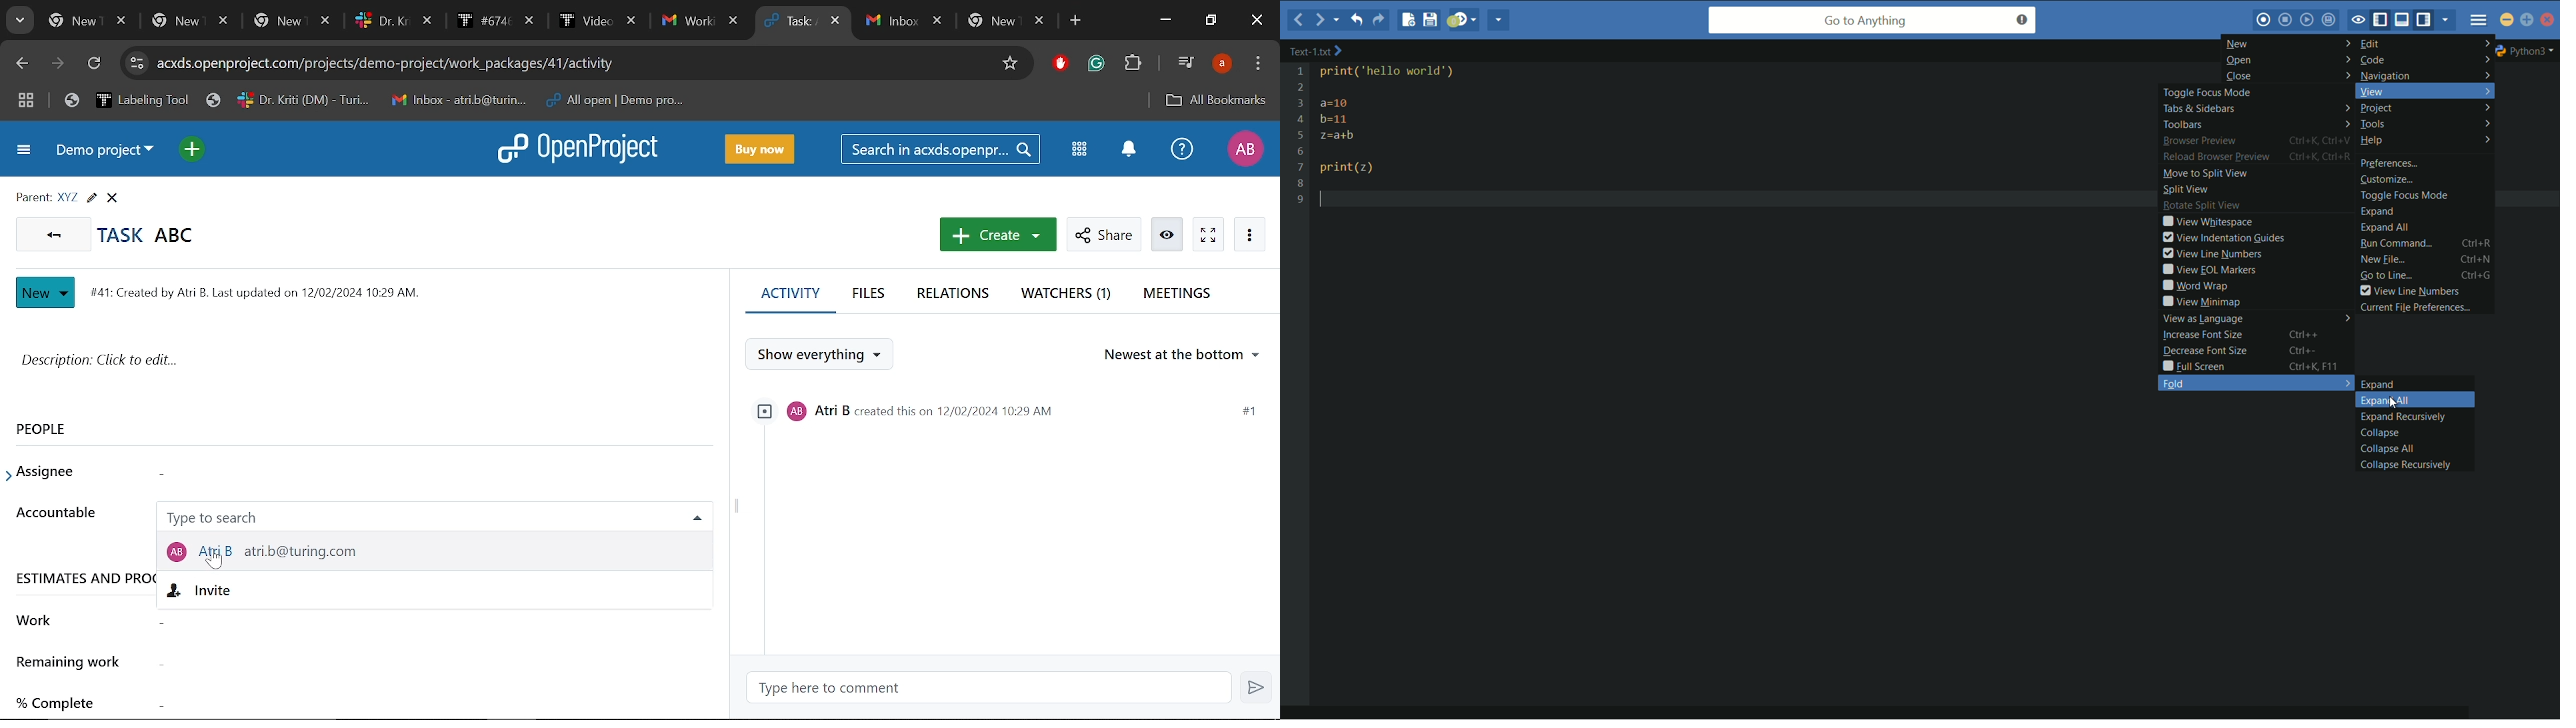  Describe the element at coordinates (2203, 335) in the screenshot. I see `increase font size` at that location.